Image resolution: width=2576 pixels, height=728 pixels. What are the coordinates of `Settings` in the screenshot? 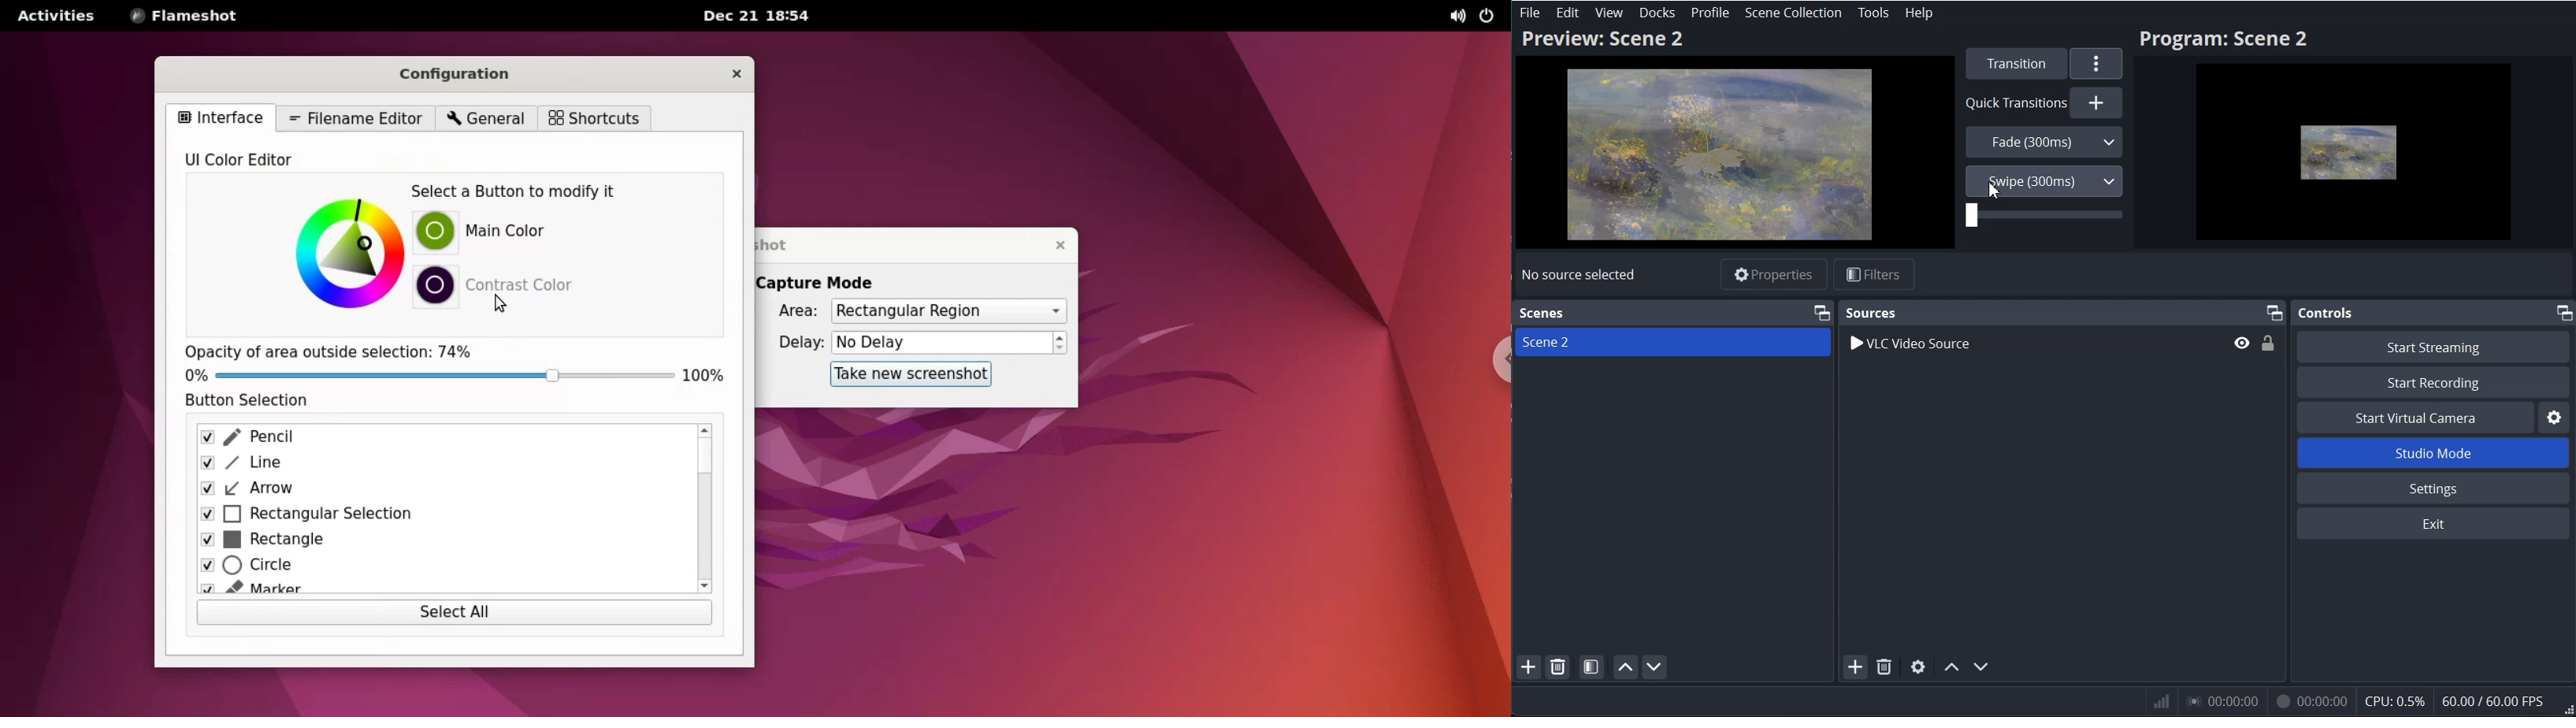 It's located at (2556, 417).